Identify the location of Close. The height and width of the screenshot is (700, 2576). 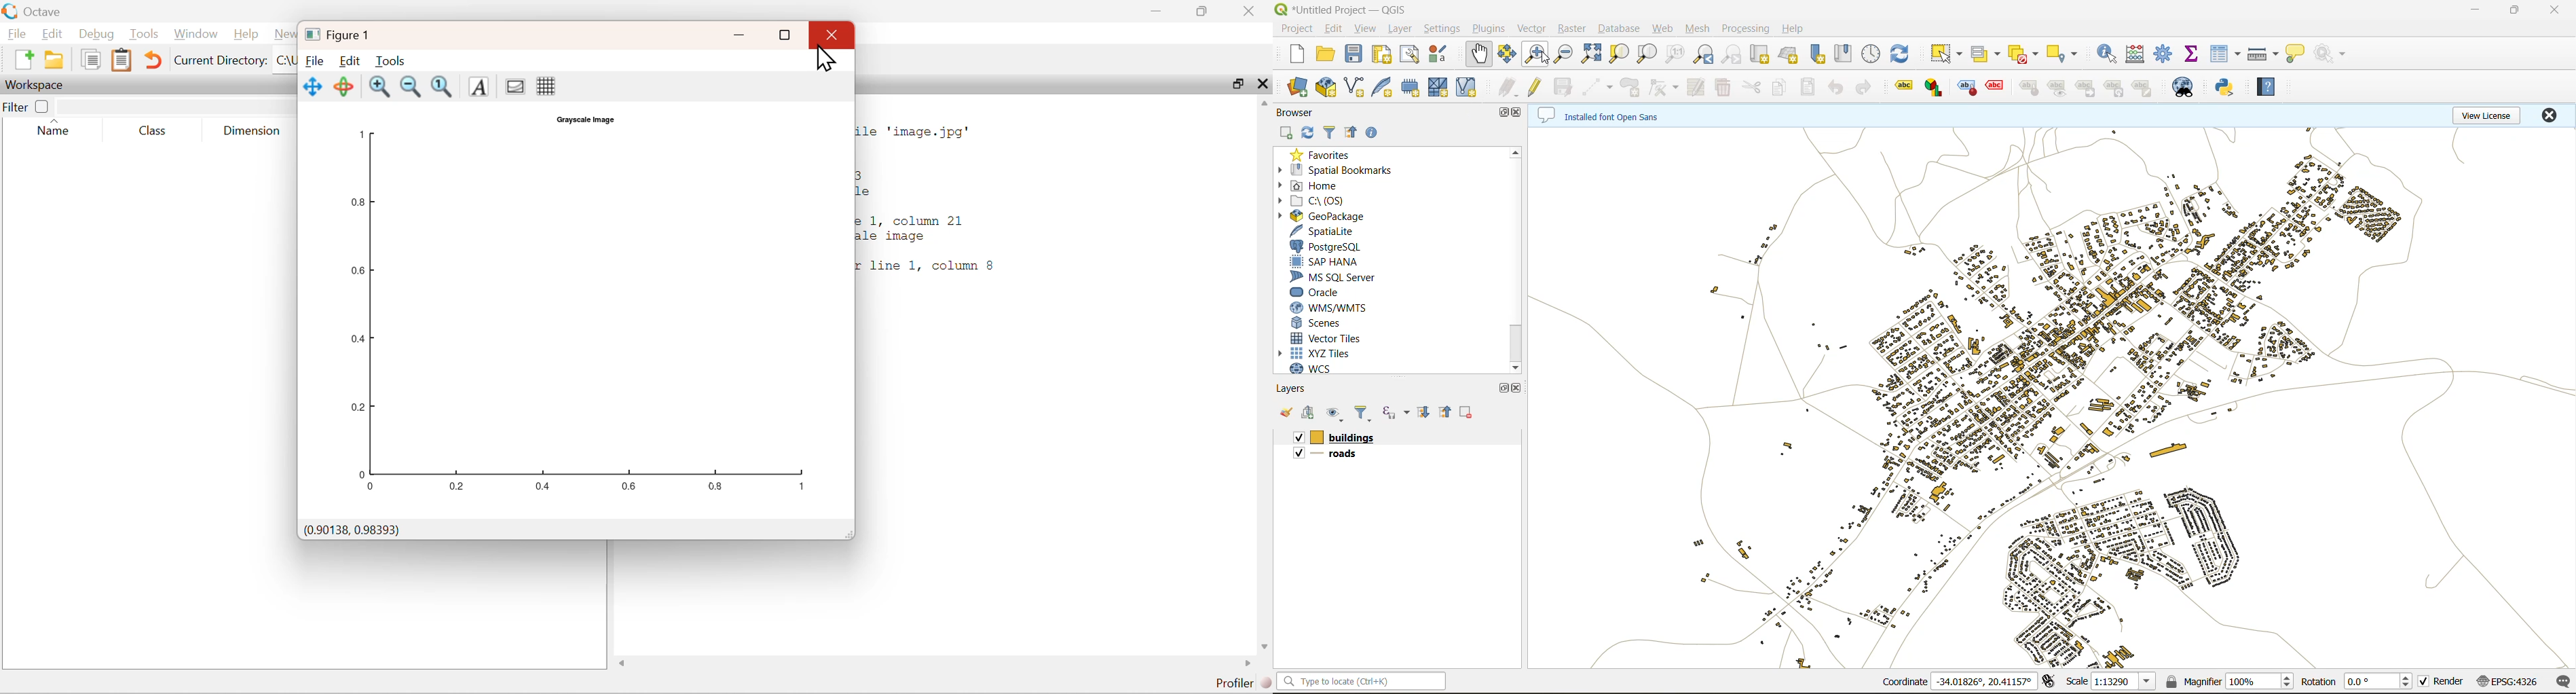
(1264, 84).